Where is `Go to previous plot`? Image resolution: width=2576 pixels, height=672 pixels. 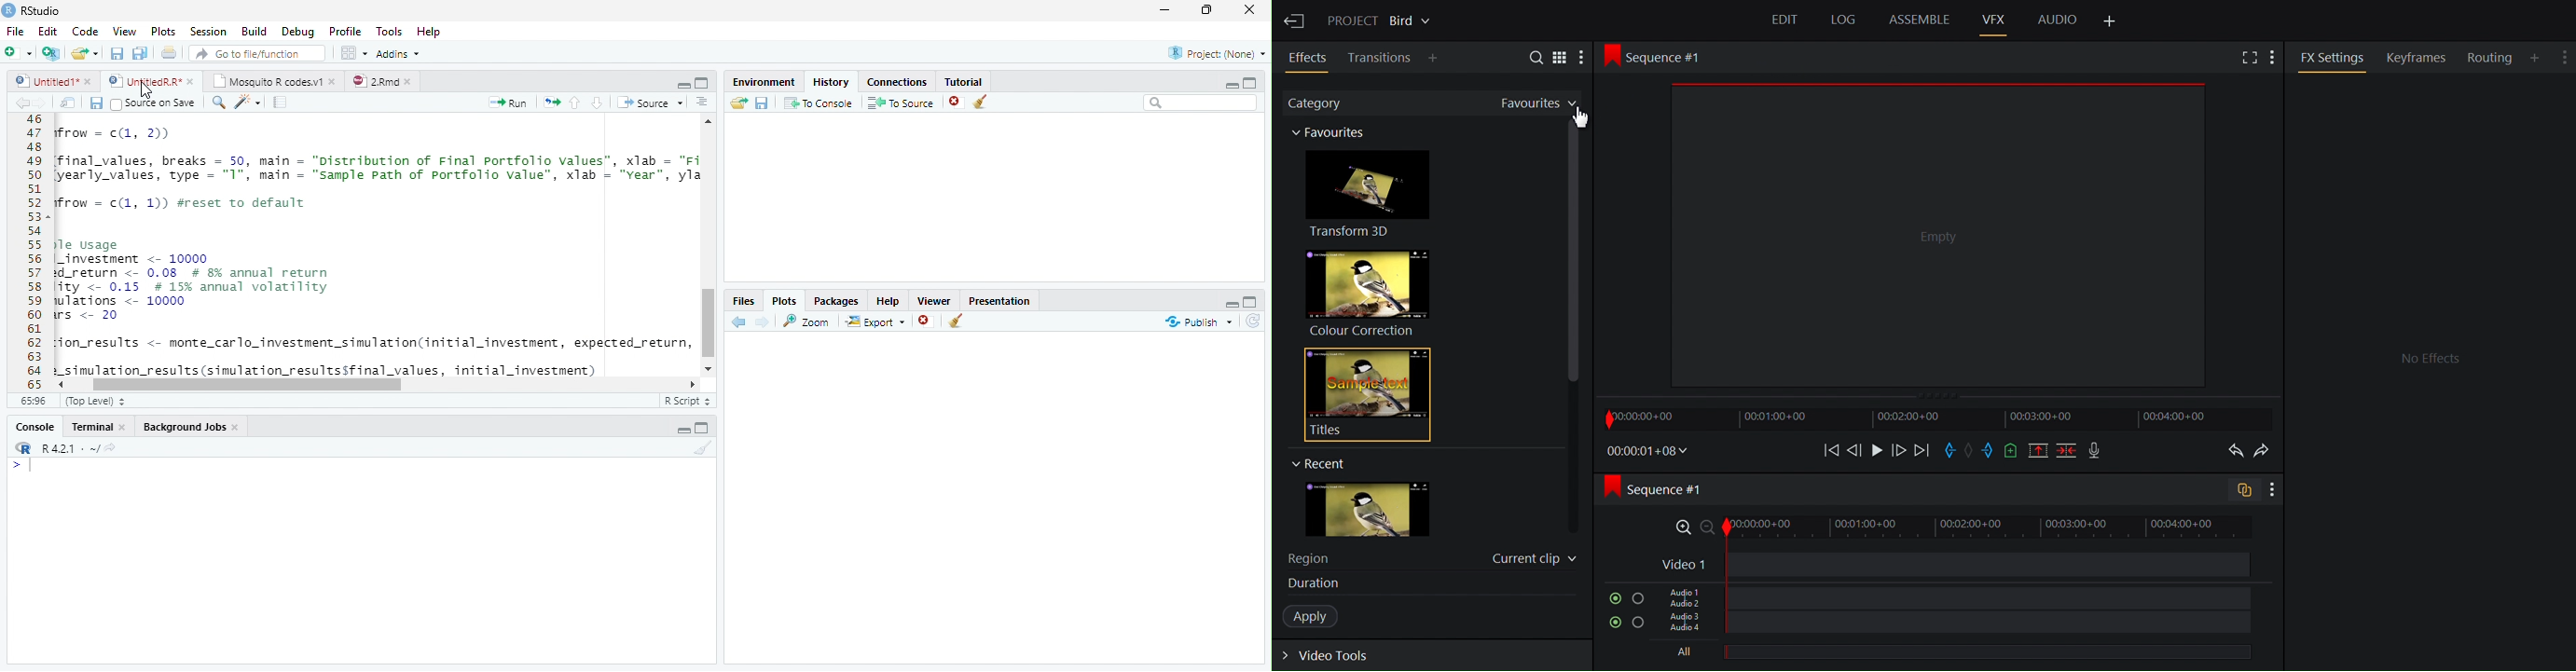 Go to previous plot is located at coordinates (739, 322).